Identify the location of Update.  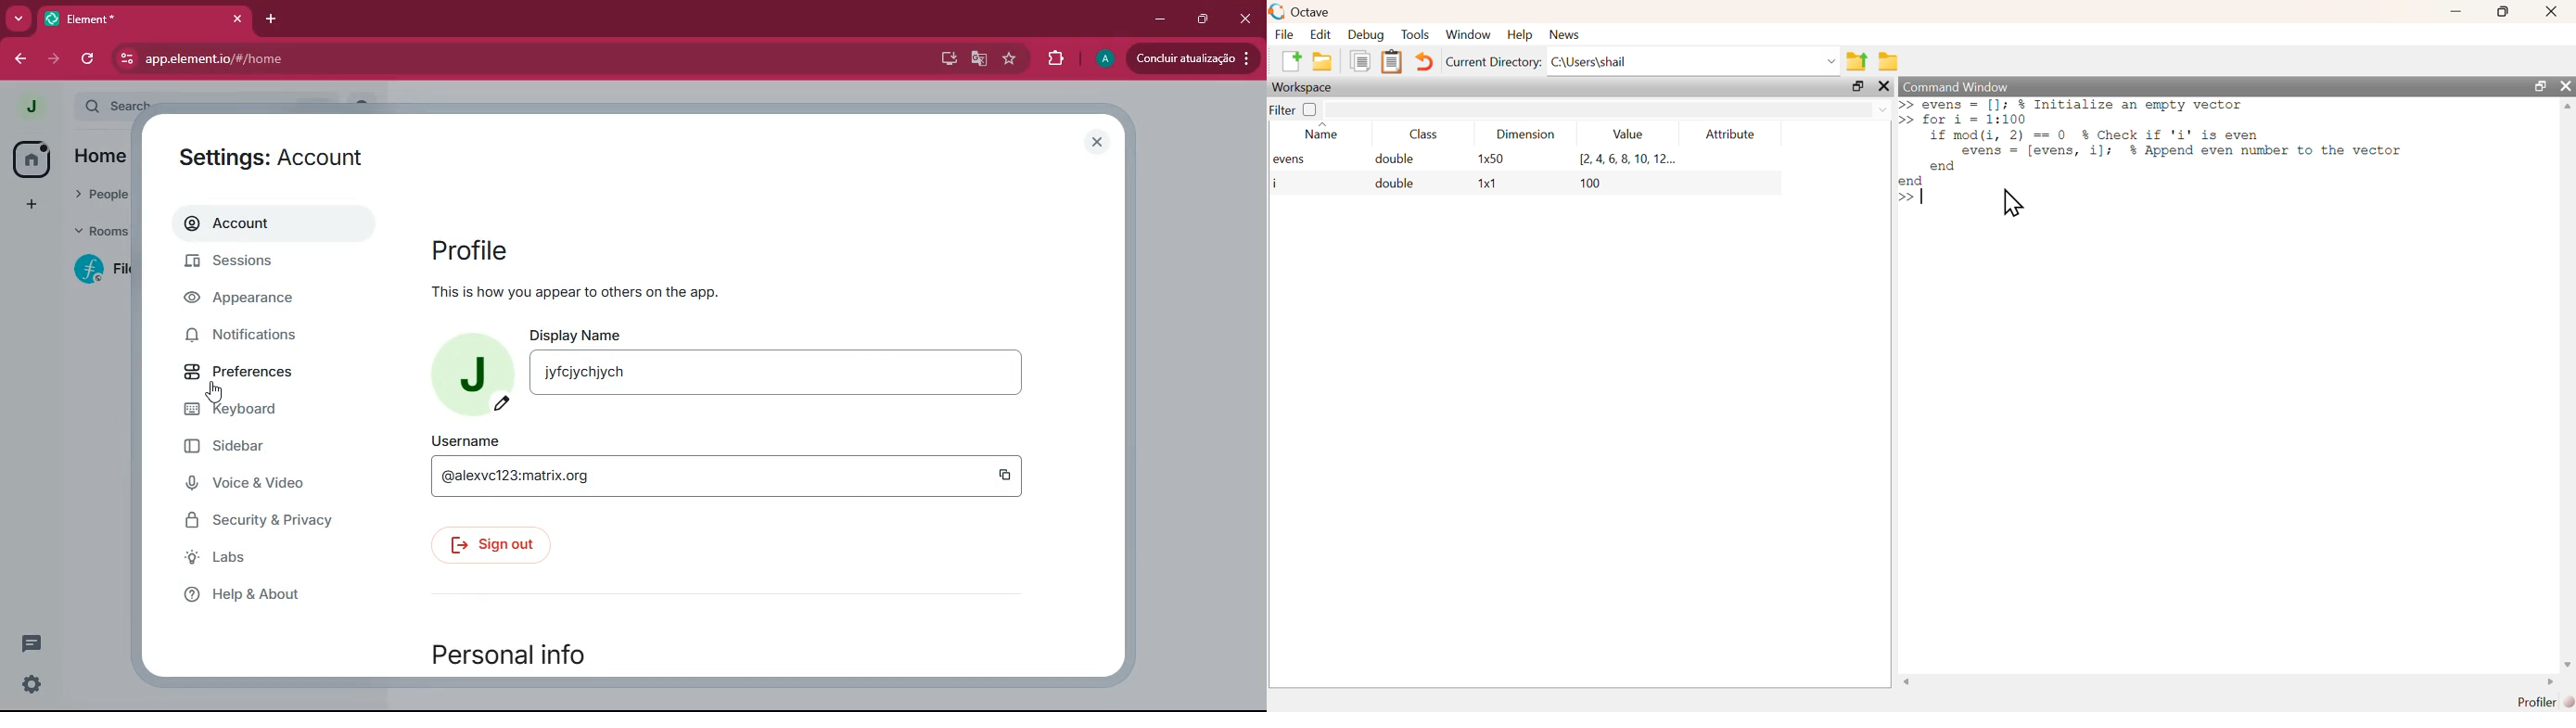
(1195, 58).